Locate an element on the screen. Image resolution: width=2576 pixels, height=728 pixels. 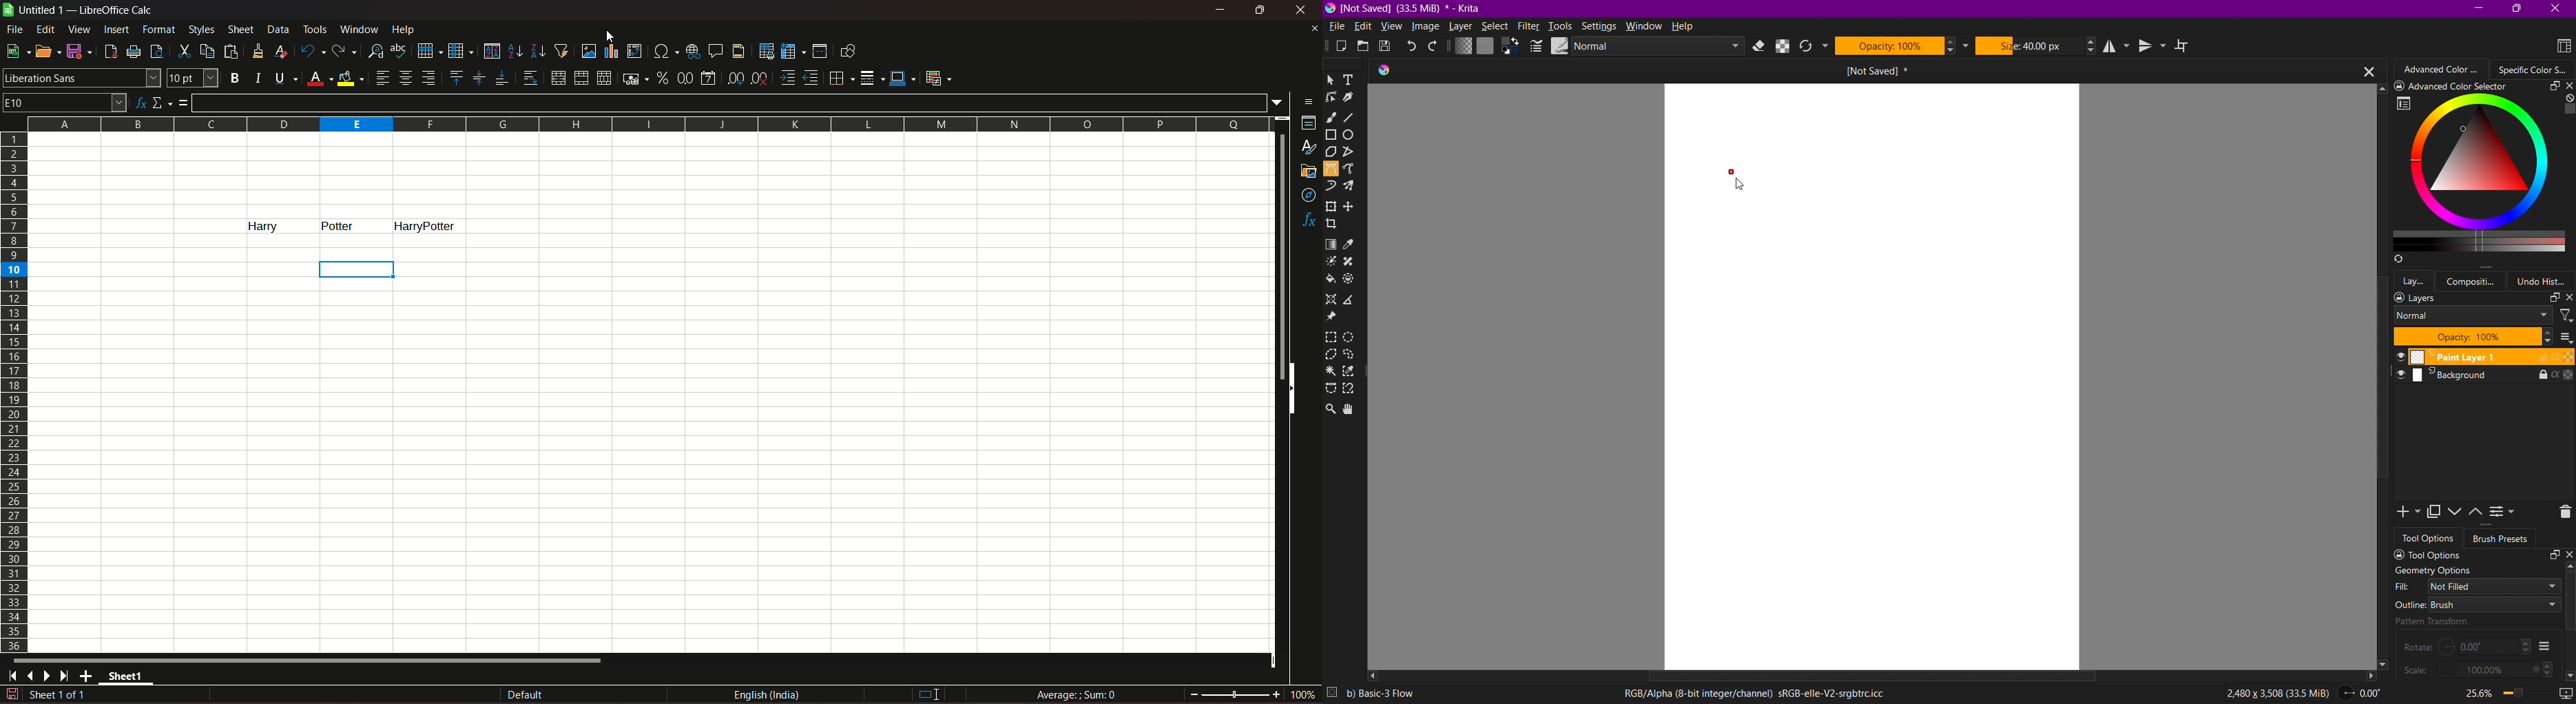
insert chart is located at coordinates (611, 52).